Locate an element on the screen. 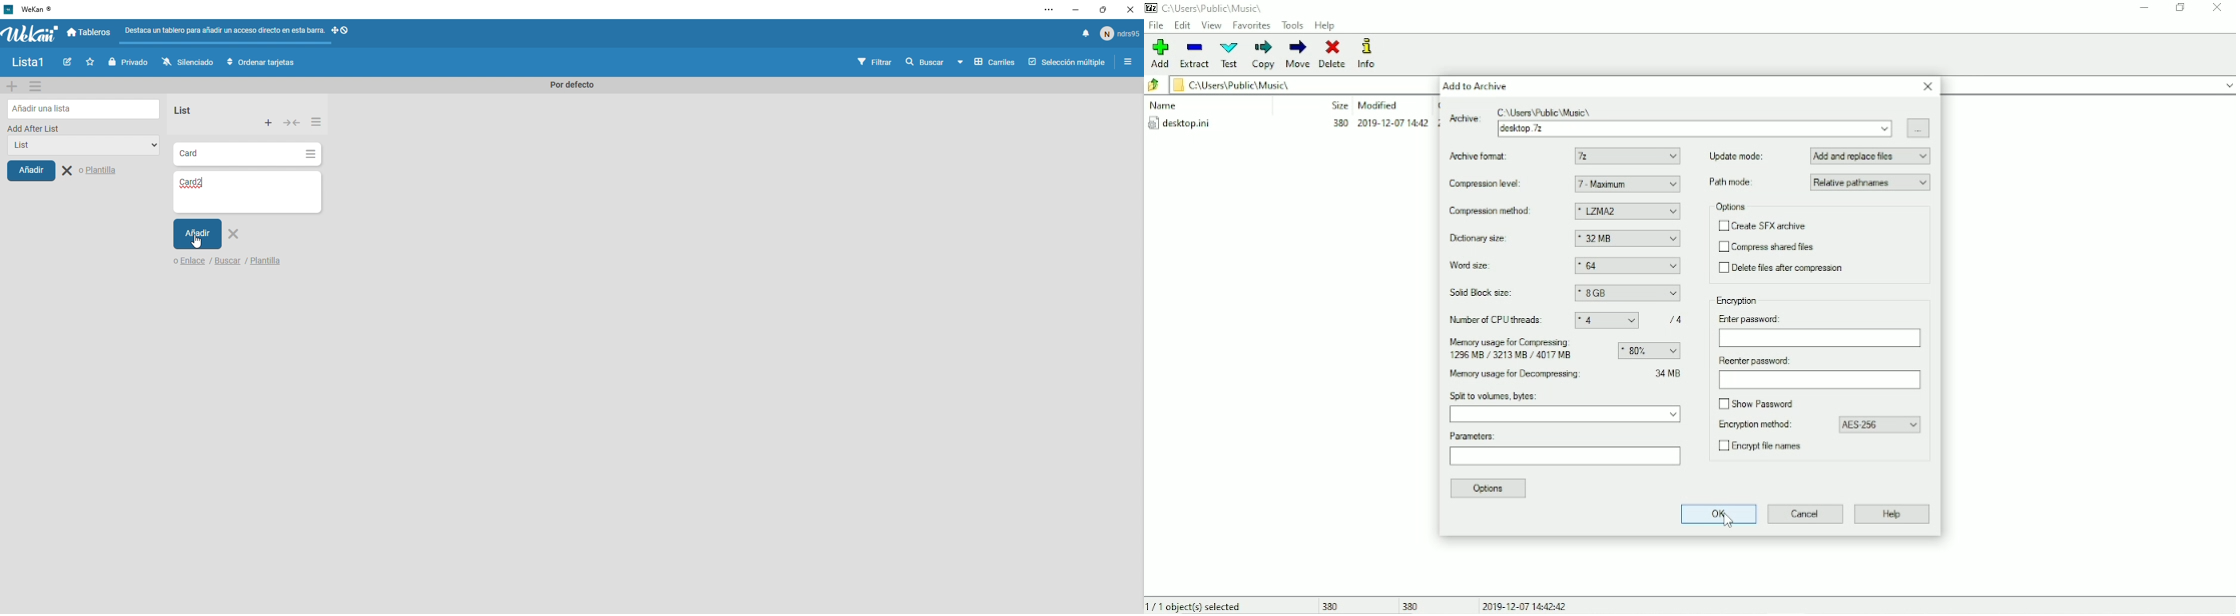  Multiple Selection is located at coordinates (1069, 63).